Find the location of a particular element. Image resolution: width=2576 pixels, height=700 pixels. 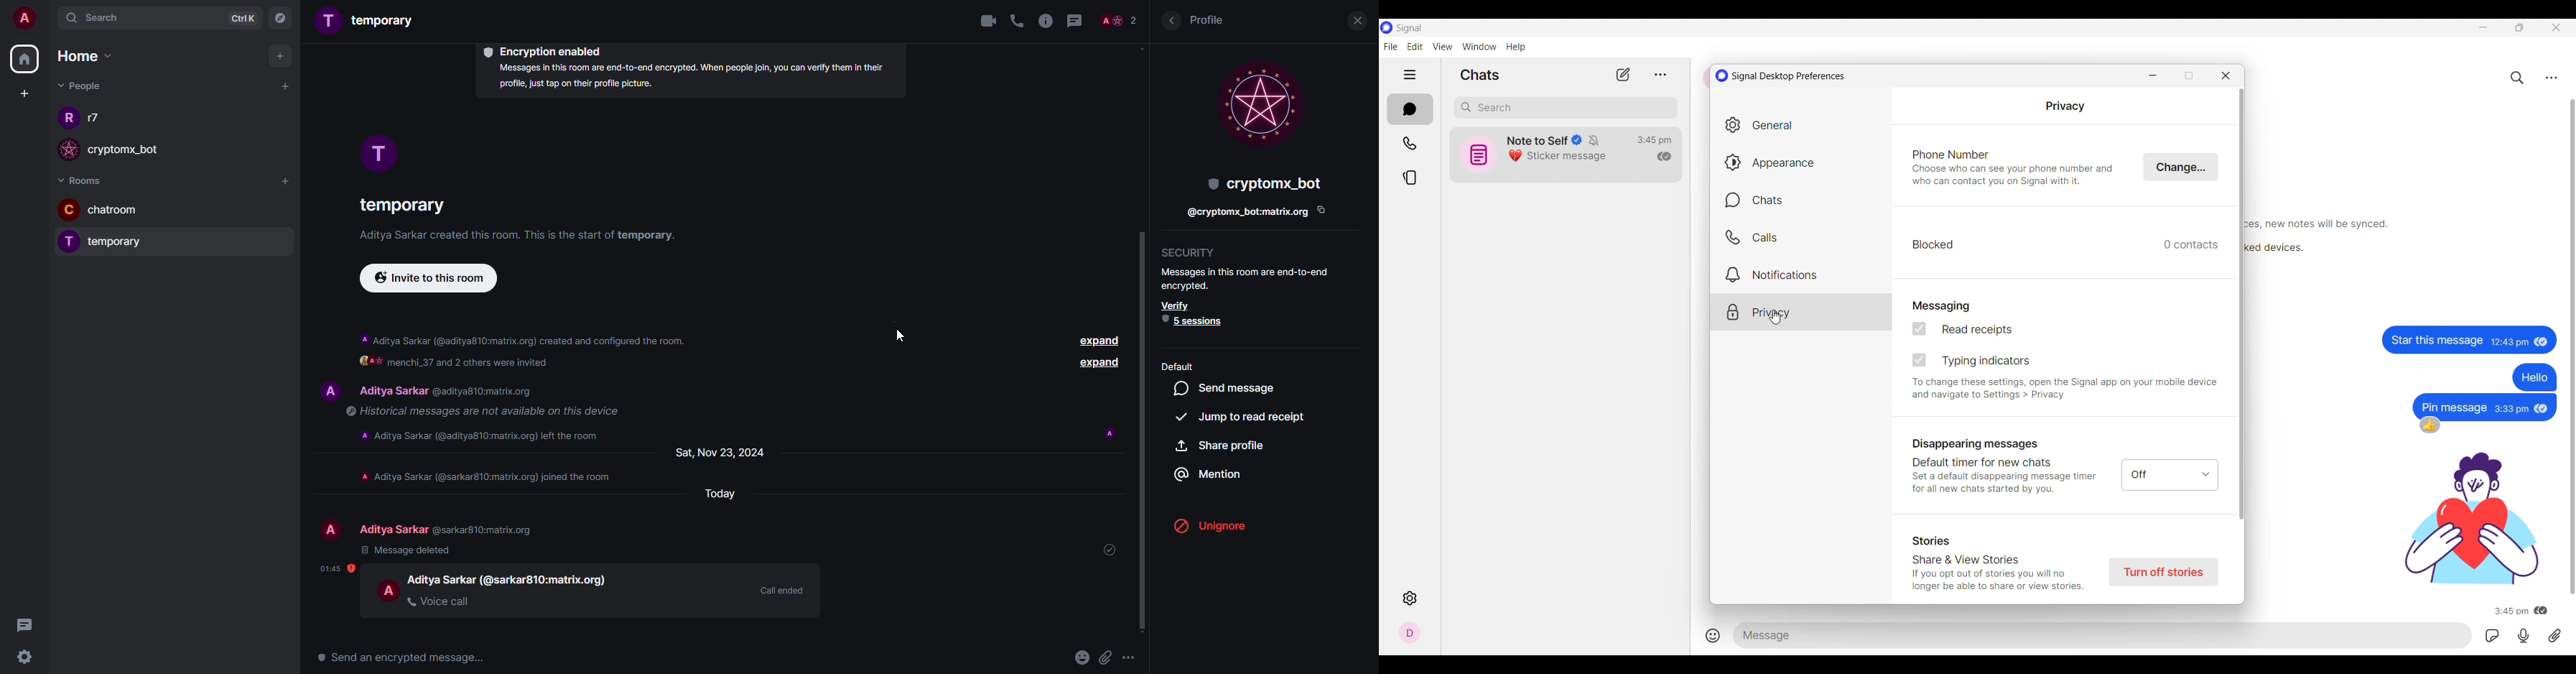

copy is located at coordinates (1321, 210).